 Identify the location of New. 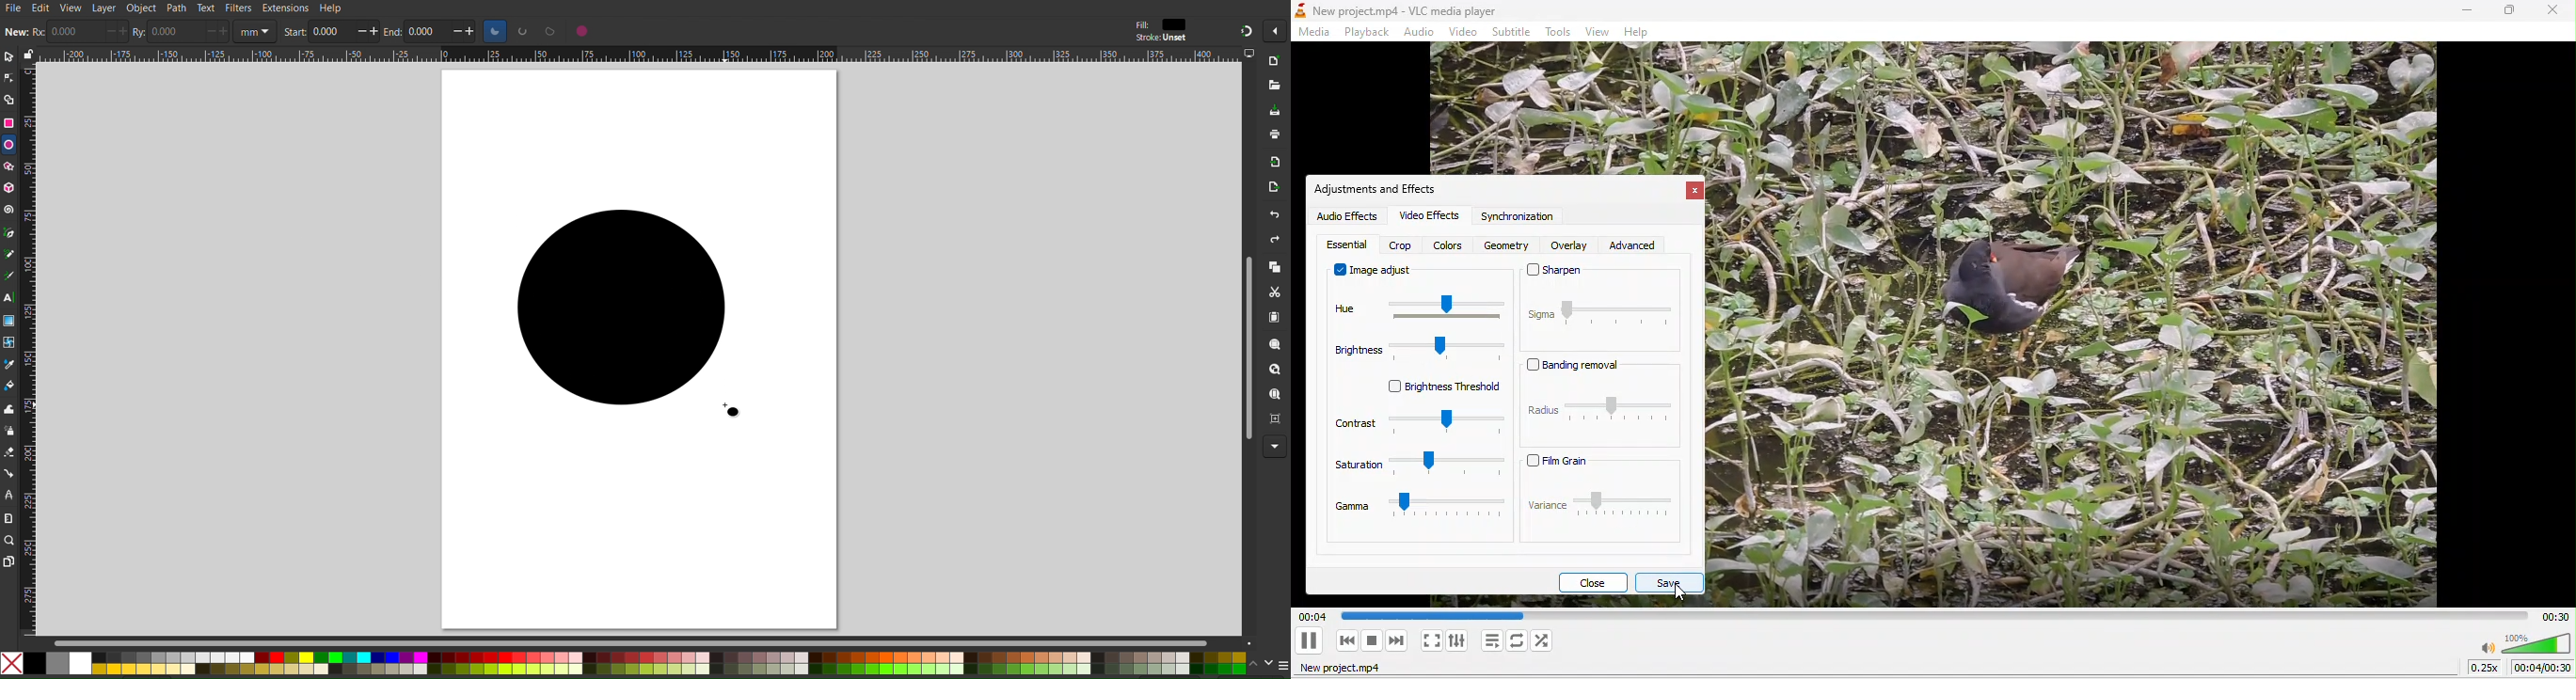
(1278, 65).